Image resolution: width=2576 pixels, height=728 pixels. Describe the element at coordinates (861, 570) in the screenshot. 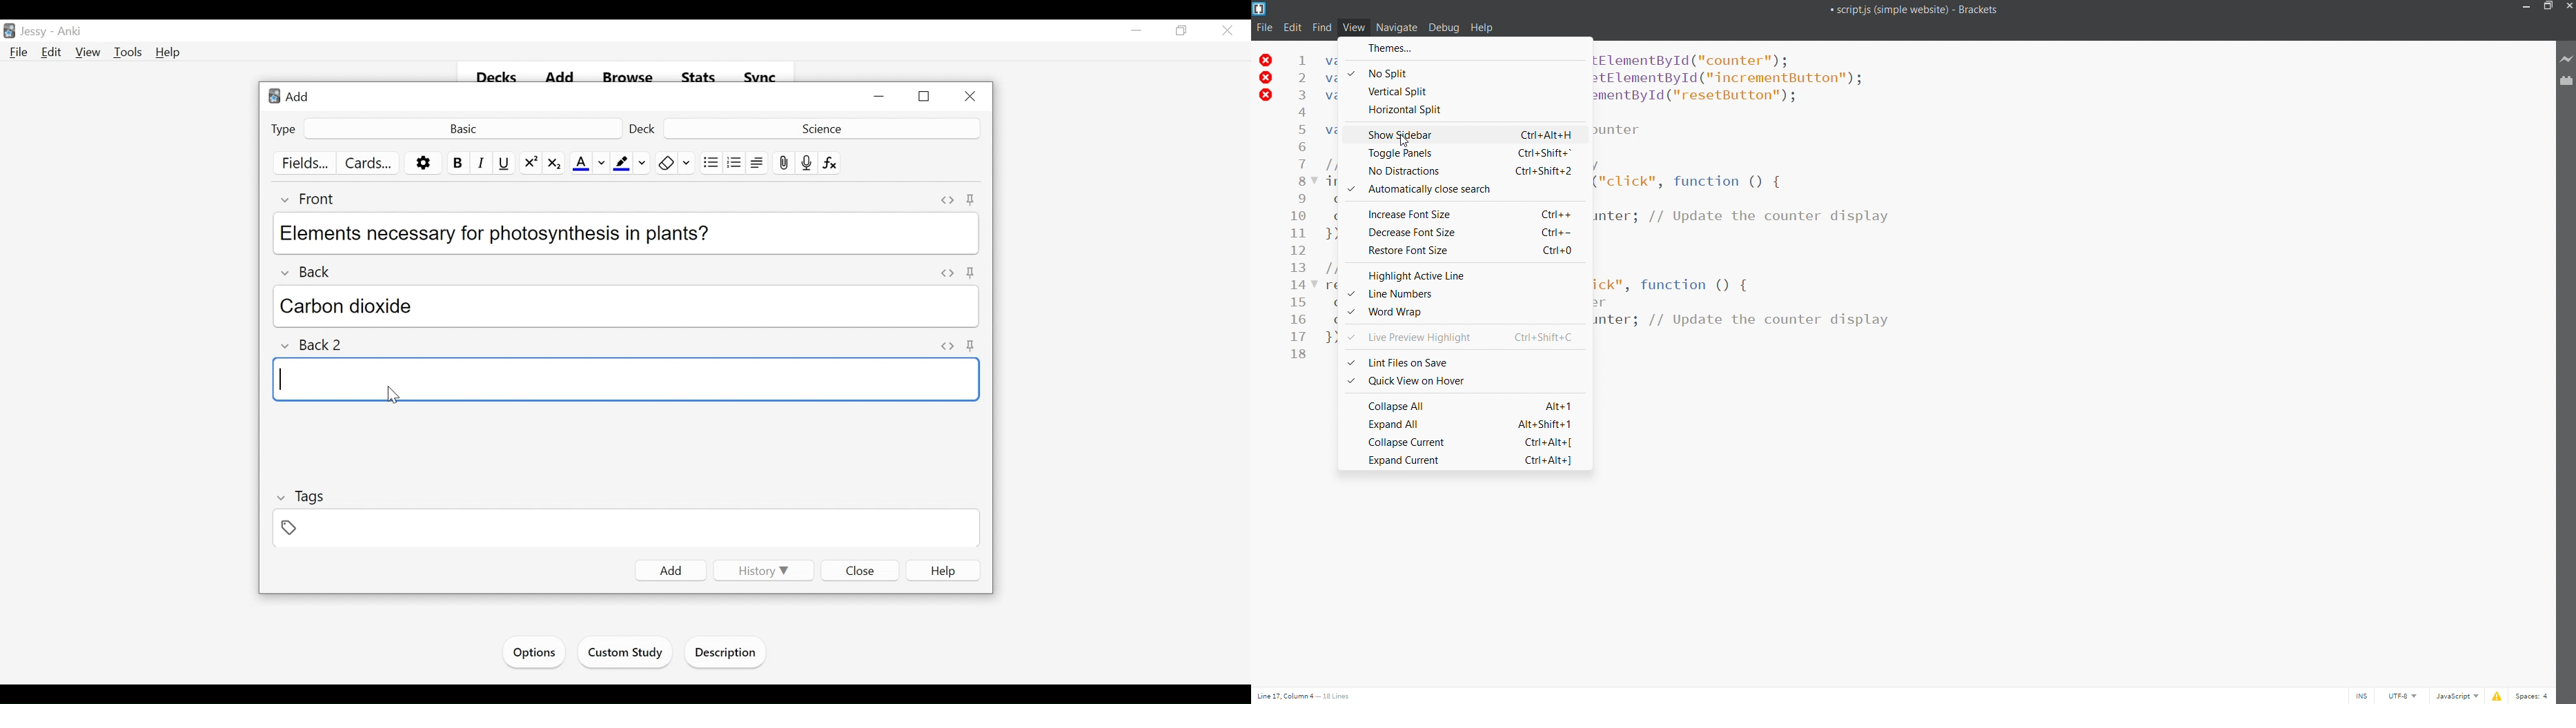

I see `Close` at that location.